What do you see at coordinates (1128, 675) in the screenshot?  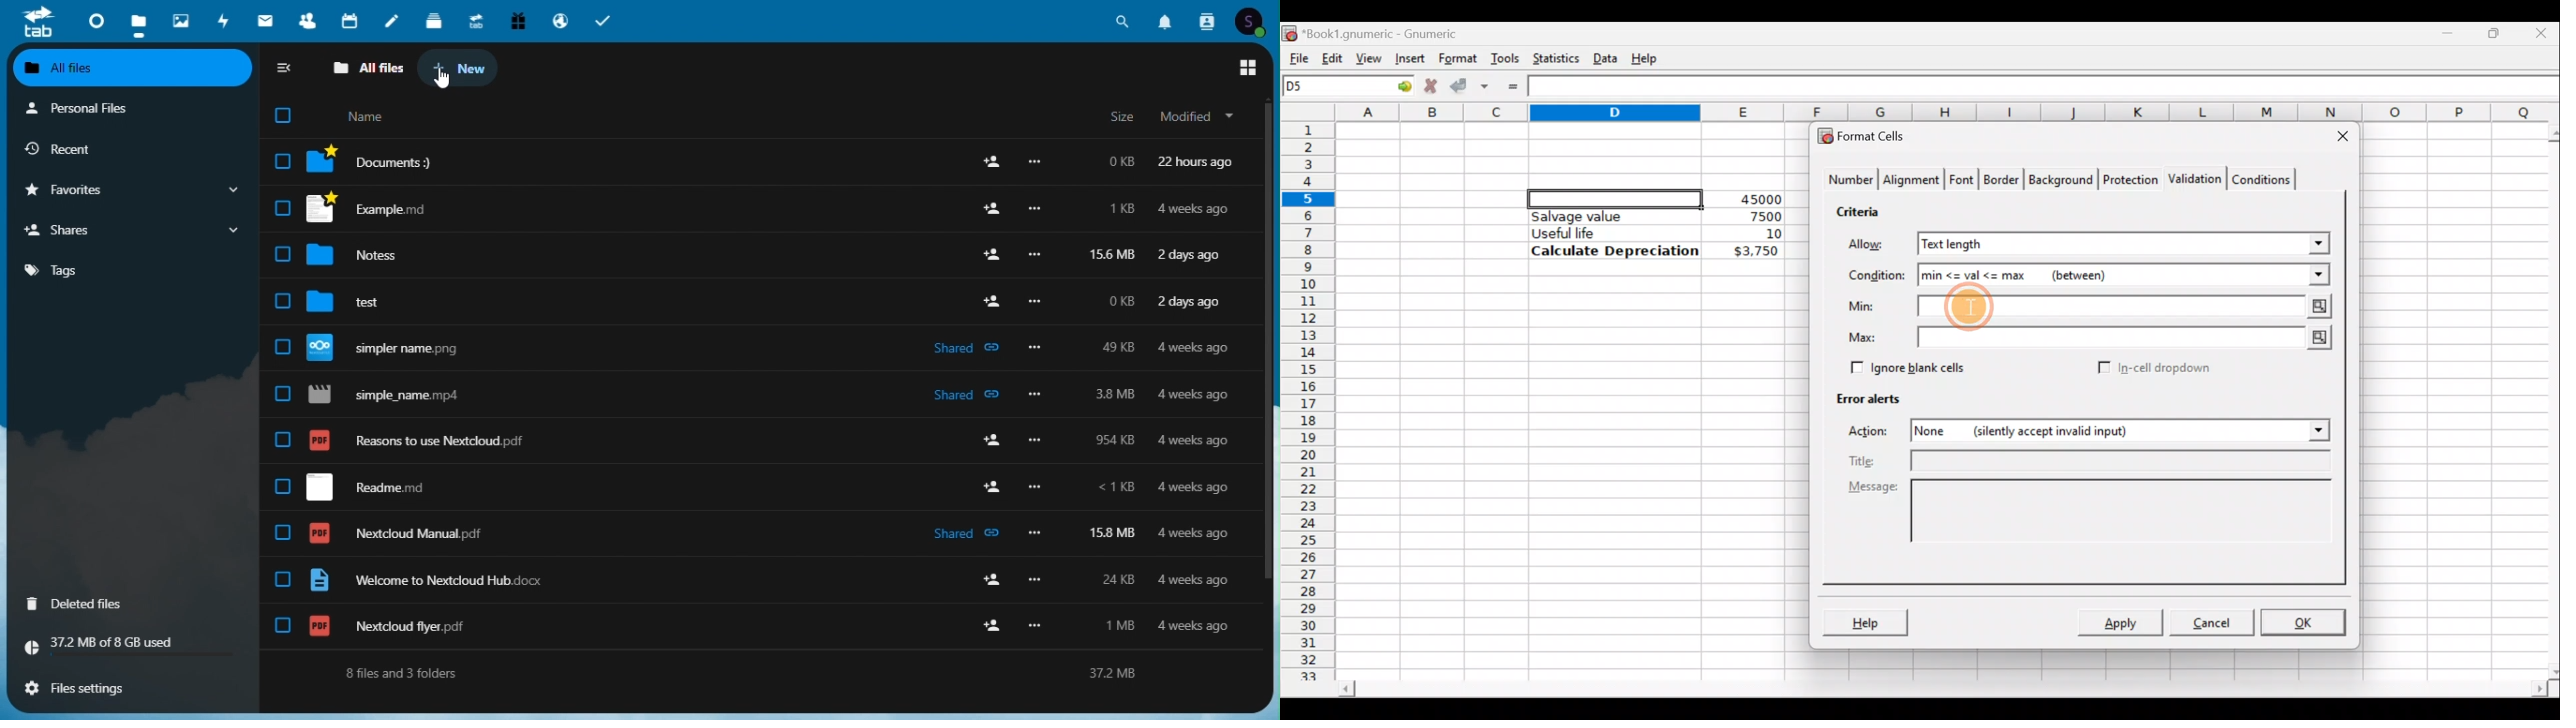 I see `37.2 mb` at bounding box center [1128, 675].